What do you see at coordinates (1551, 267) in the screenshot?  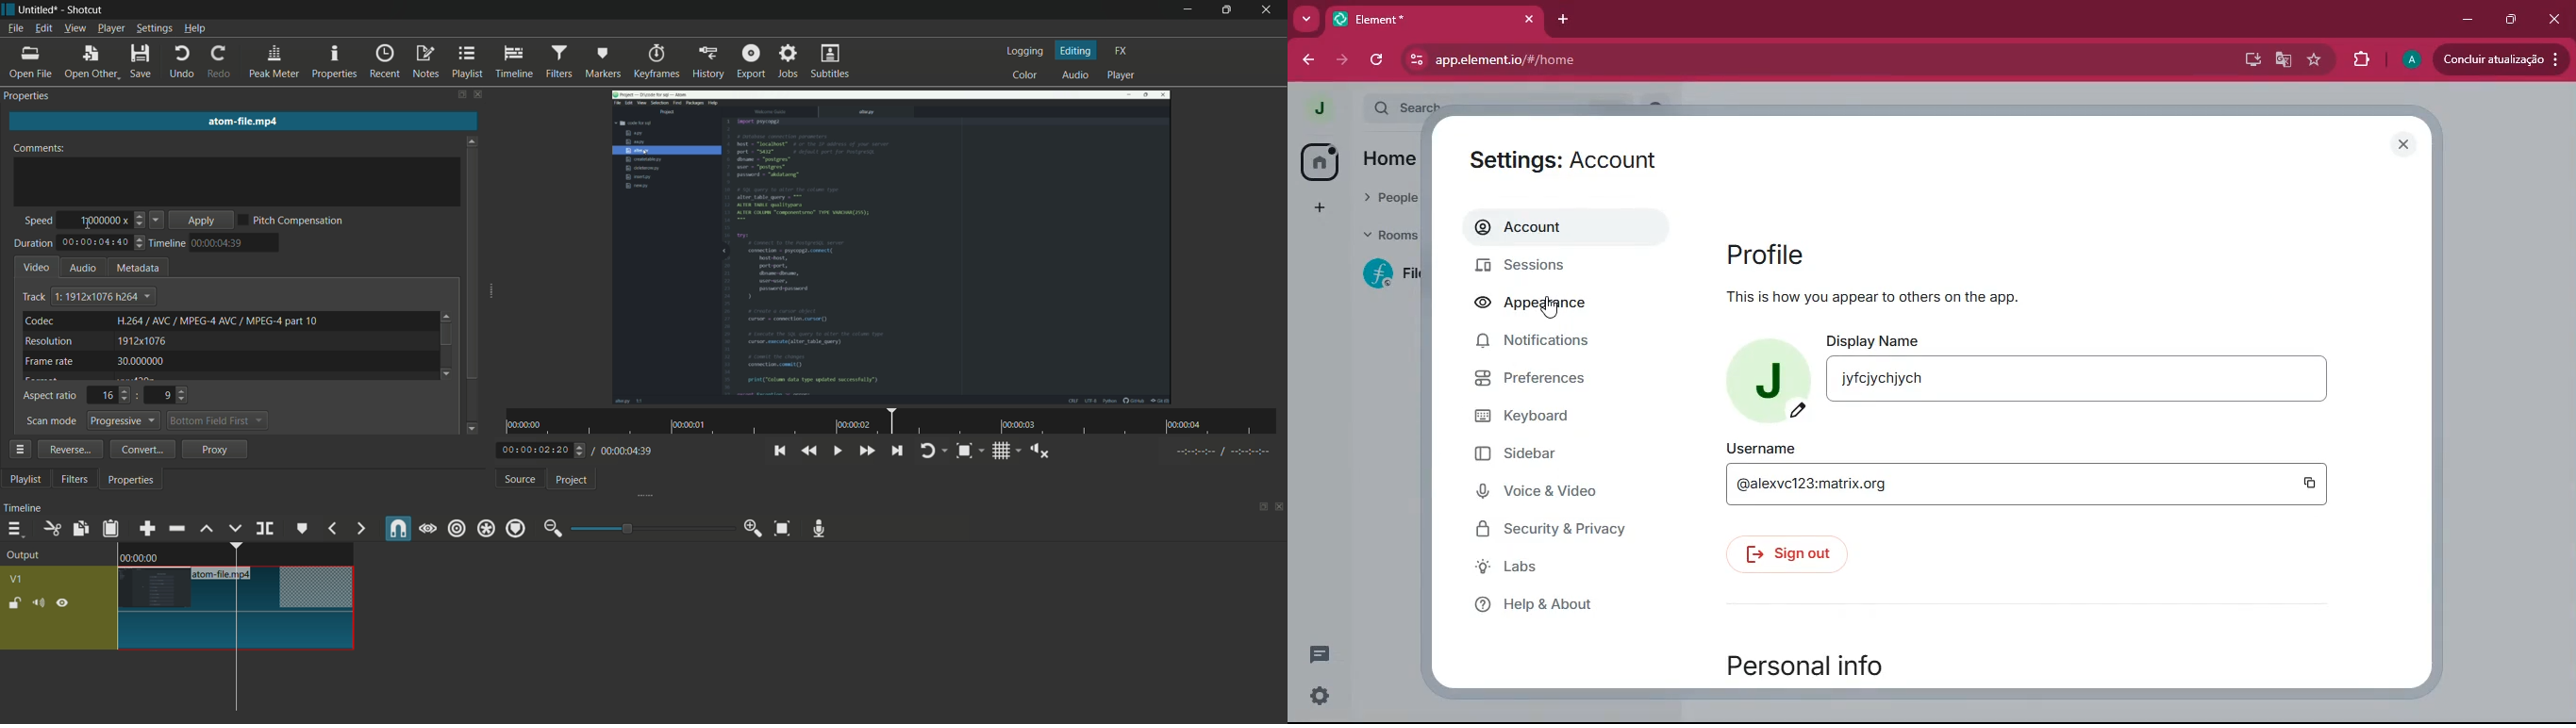 I see `sessions` at bounding box center [1551, 267].